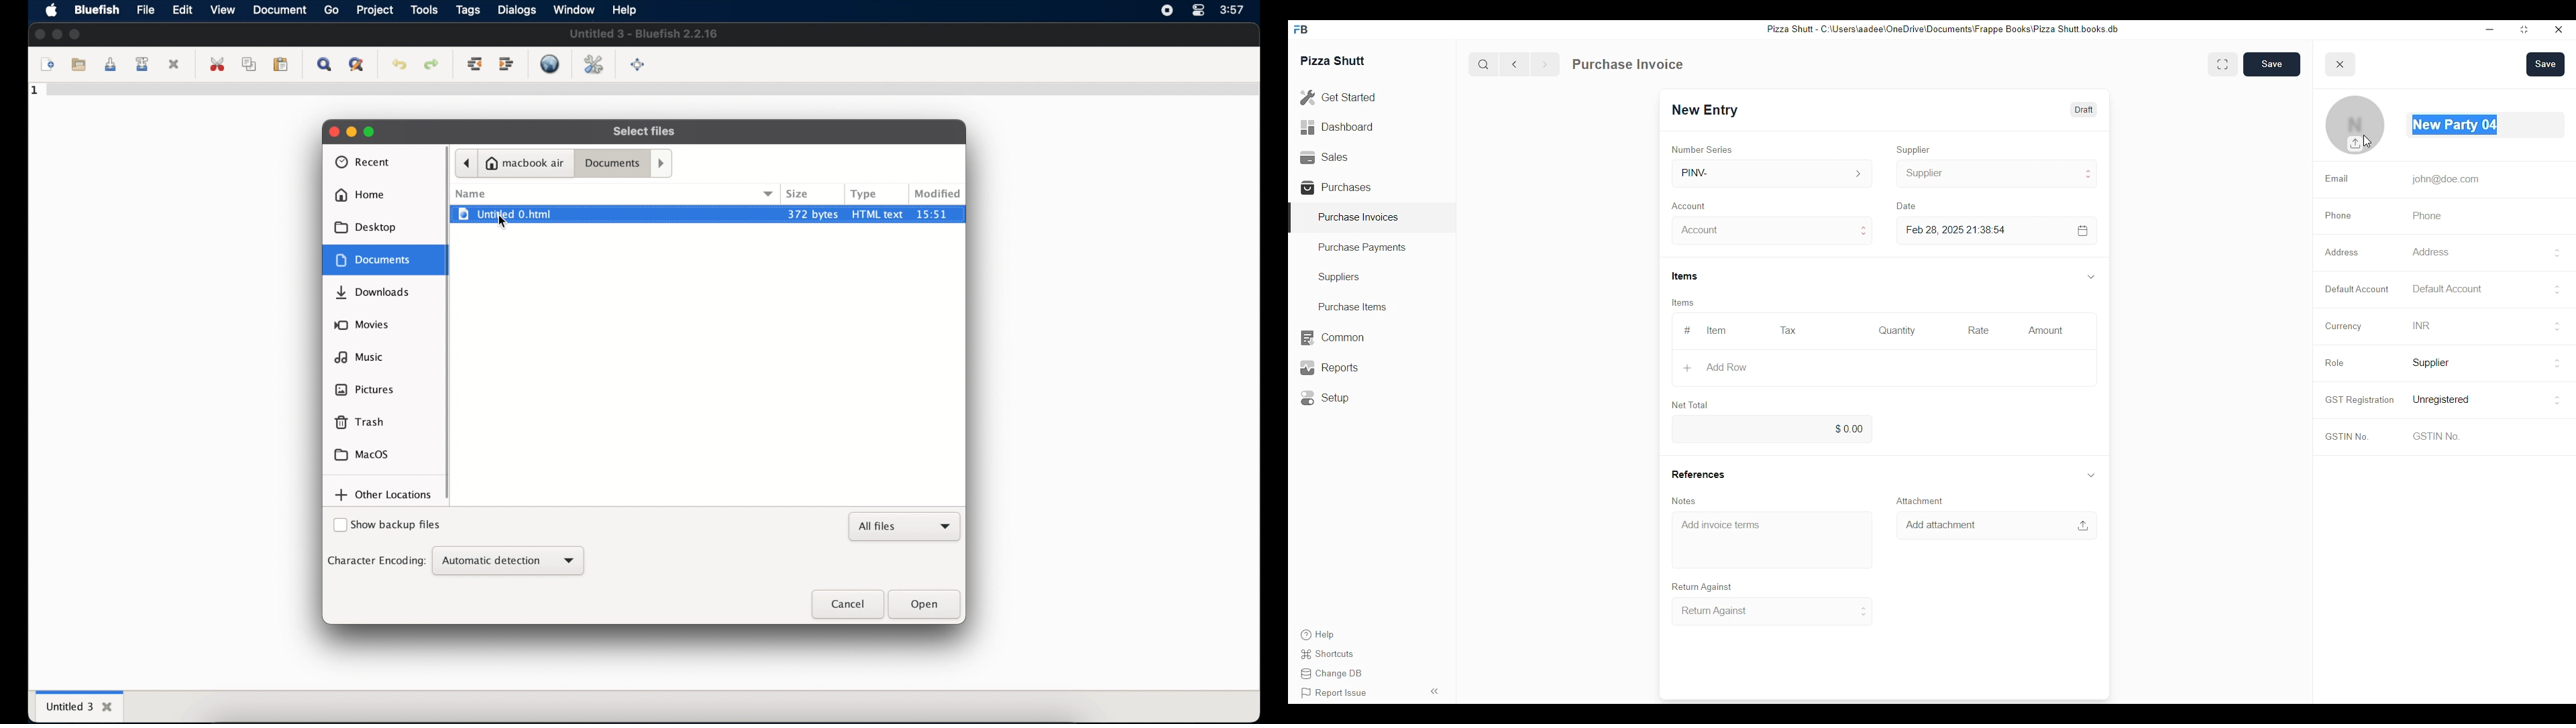 The image size is (2576, 728). What do you see at coordinates (1328, 398) in the screenshot?
I see `Setup` at bounding box center [1328, 398].